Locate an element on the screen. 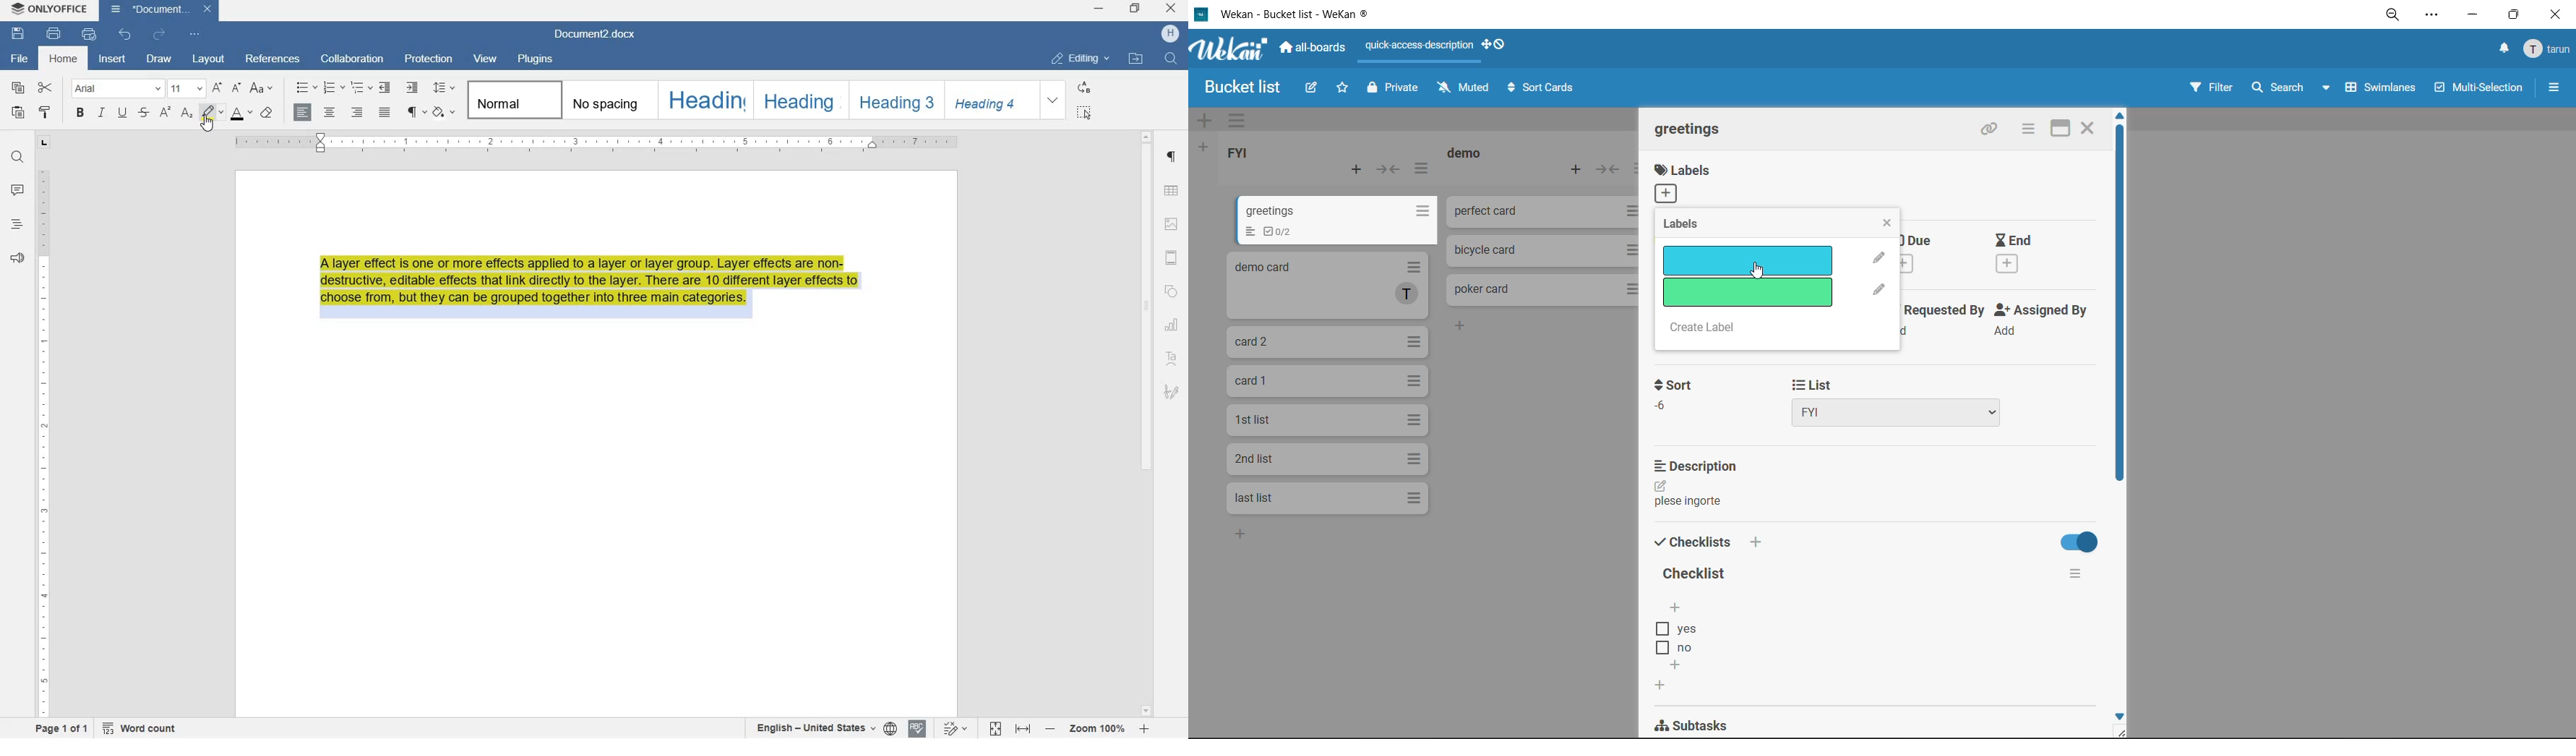 The height and width of the screenshot is (756, 2576). PRINT is located at coordinates (53, 34).